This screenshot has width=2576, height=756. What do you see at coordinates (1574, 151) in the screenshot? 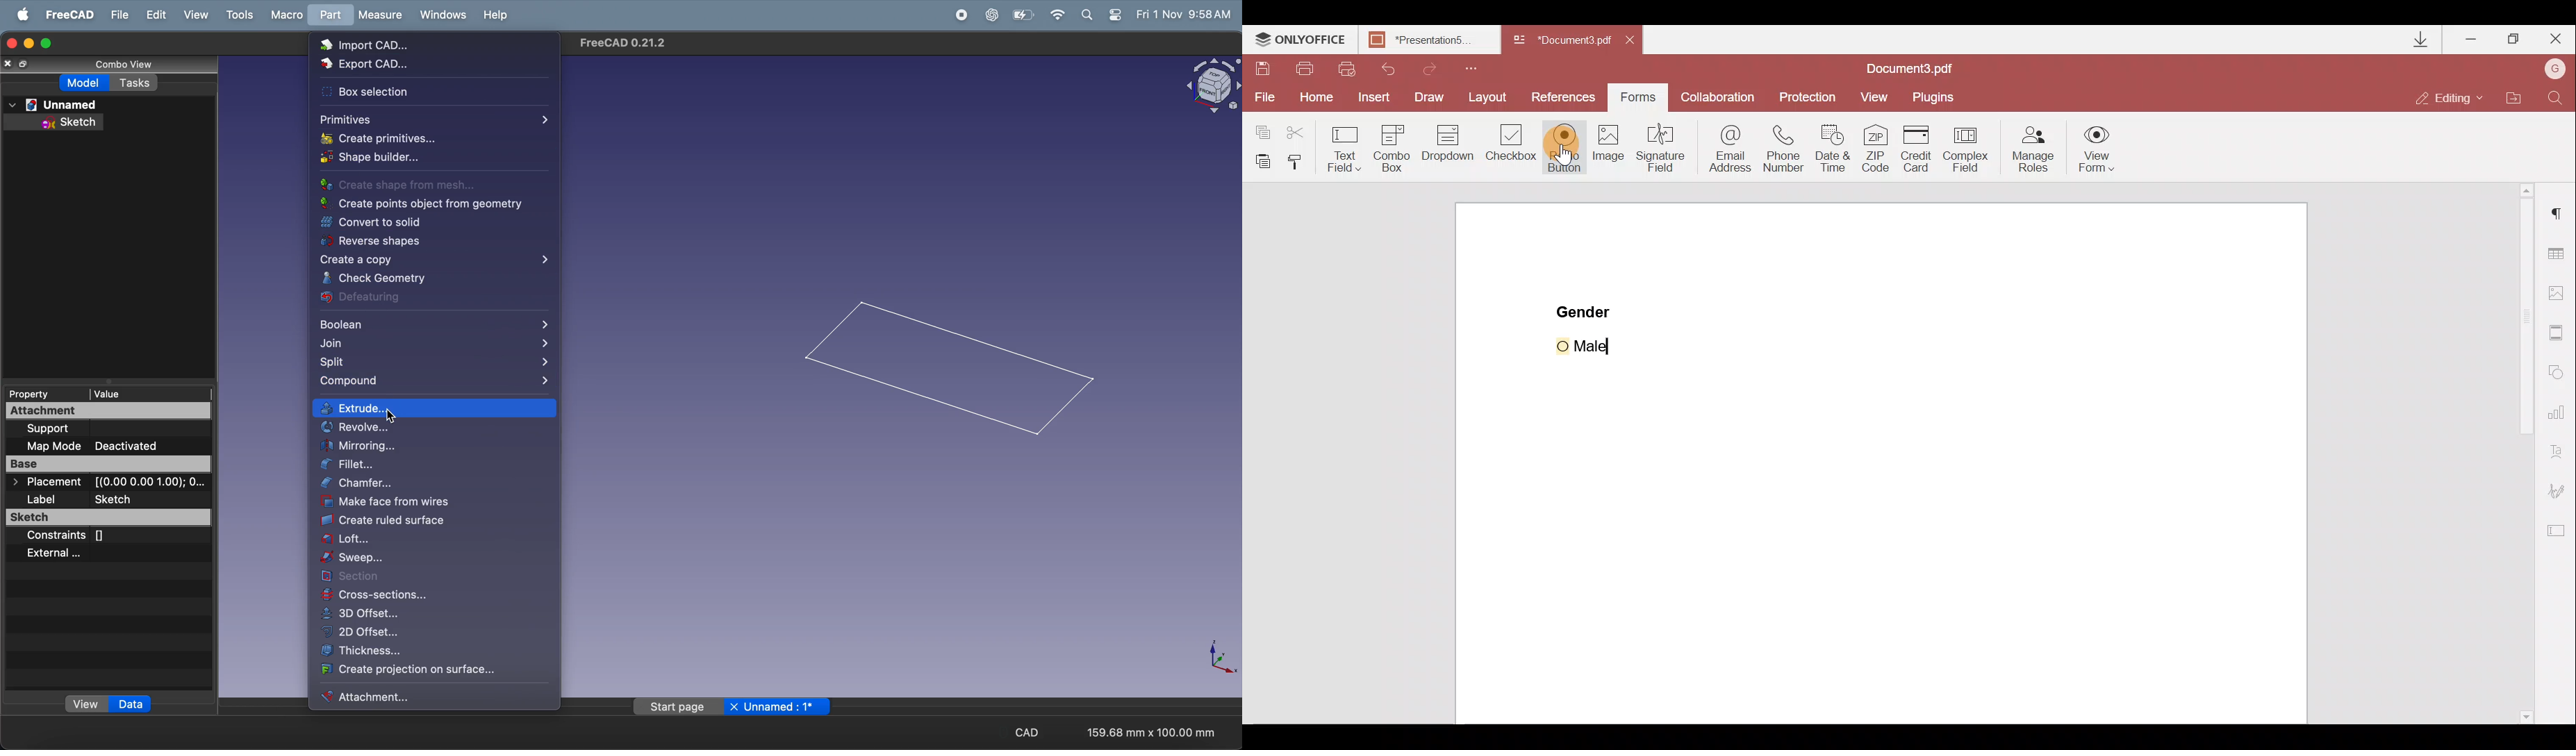
I see `Cursor` at bounding box center [1574, 151].